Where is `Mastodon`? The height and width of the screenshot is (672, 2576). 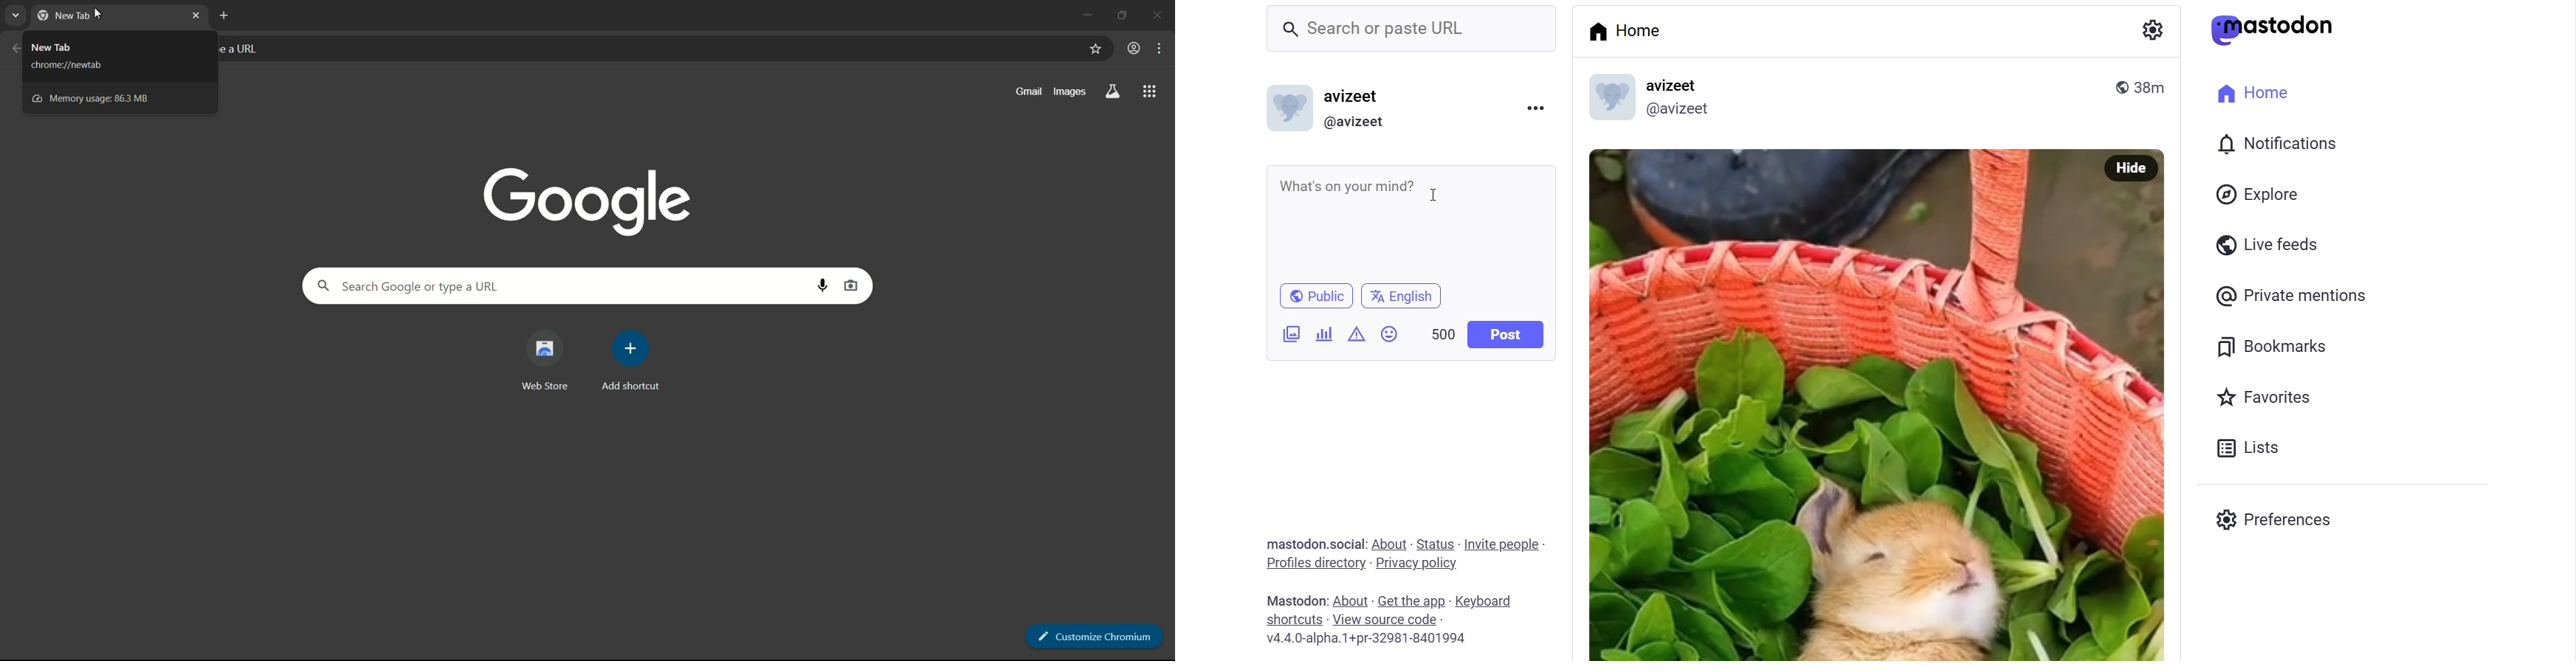 Mastodon is located at coordinates (1294, 601).